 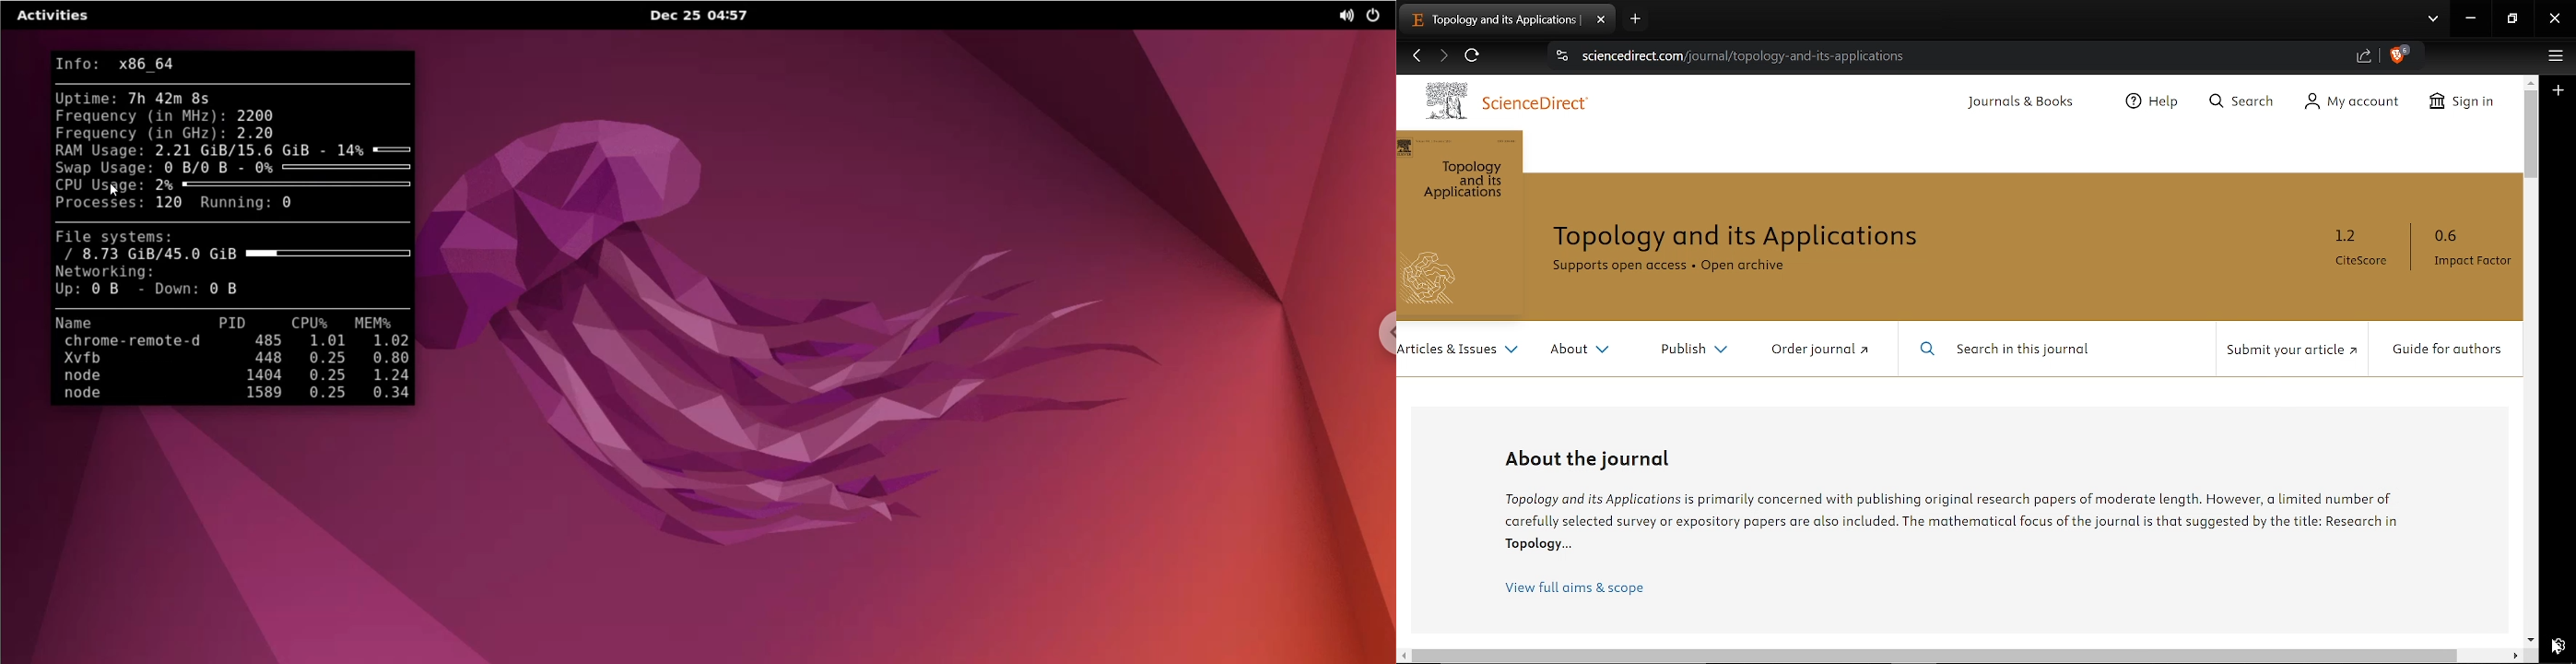 What do you see at coordinates (1735, 234) in the screenshot?
I see `Topology and its Applications` at bounding box center [1735, 234].